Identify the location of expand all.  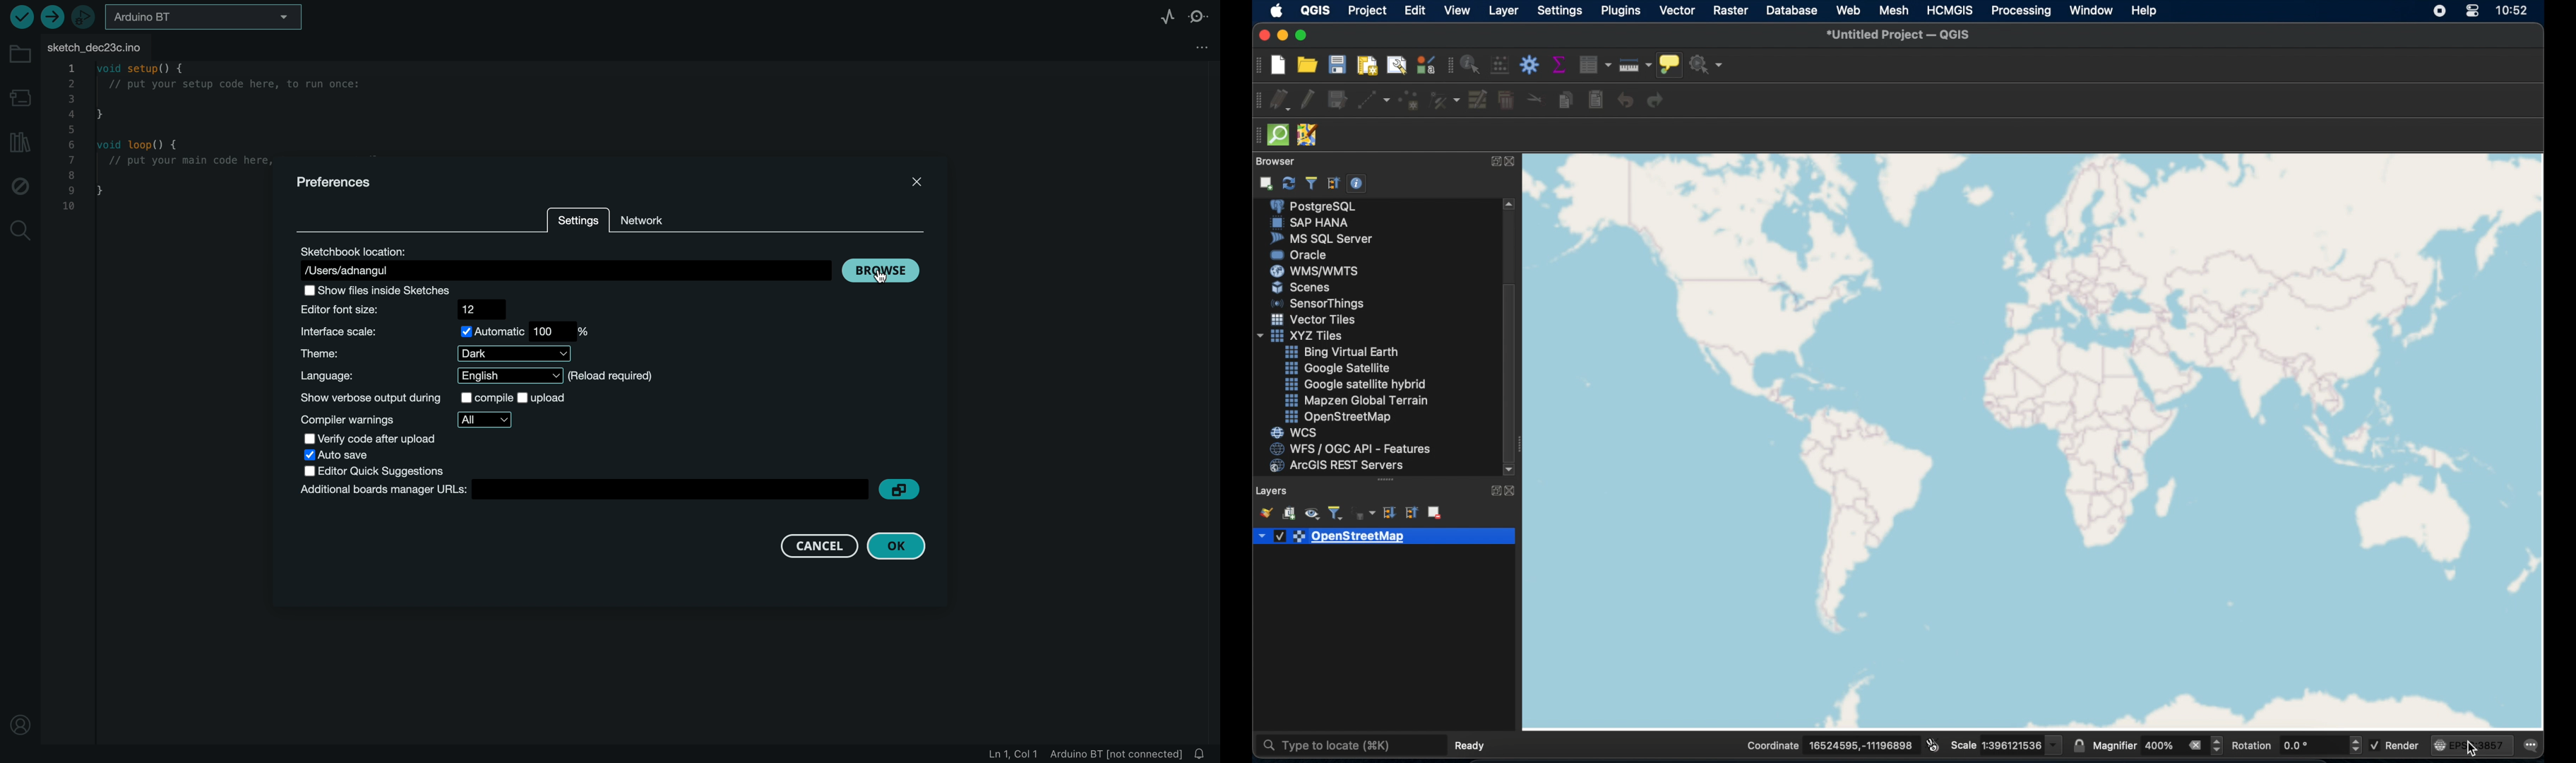
(1389, 513).